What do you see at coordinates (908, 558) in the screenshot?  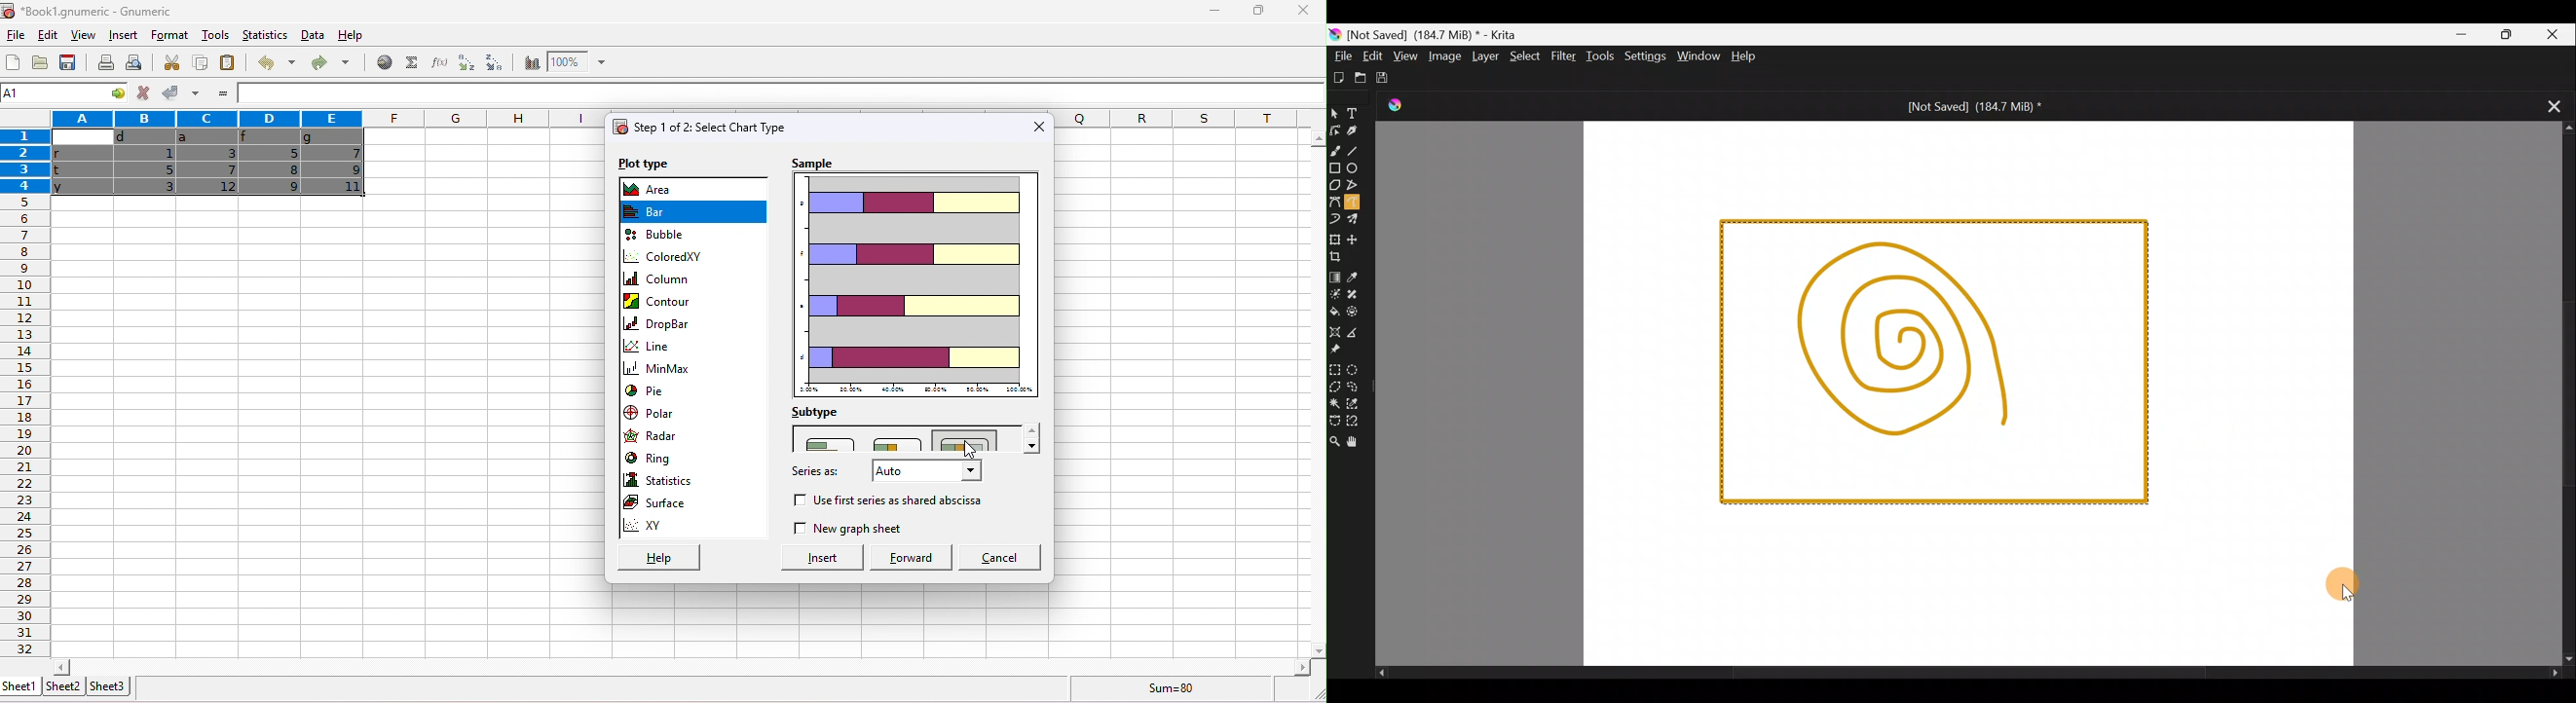 I see `forward` at bounding box center [908, 558].